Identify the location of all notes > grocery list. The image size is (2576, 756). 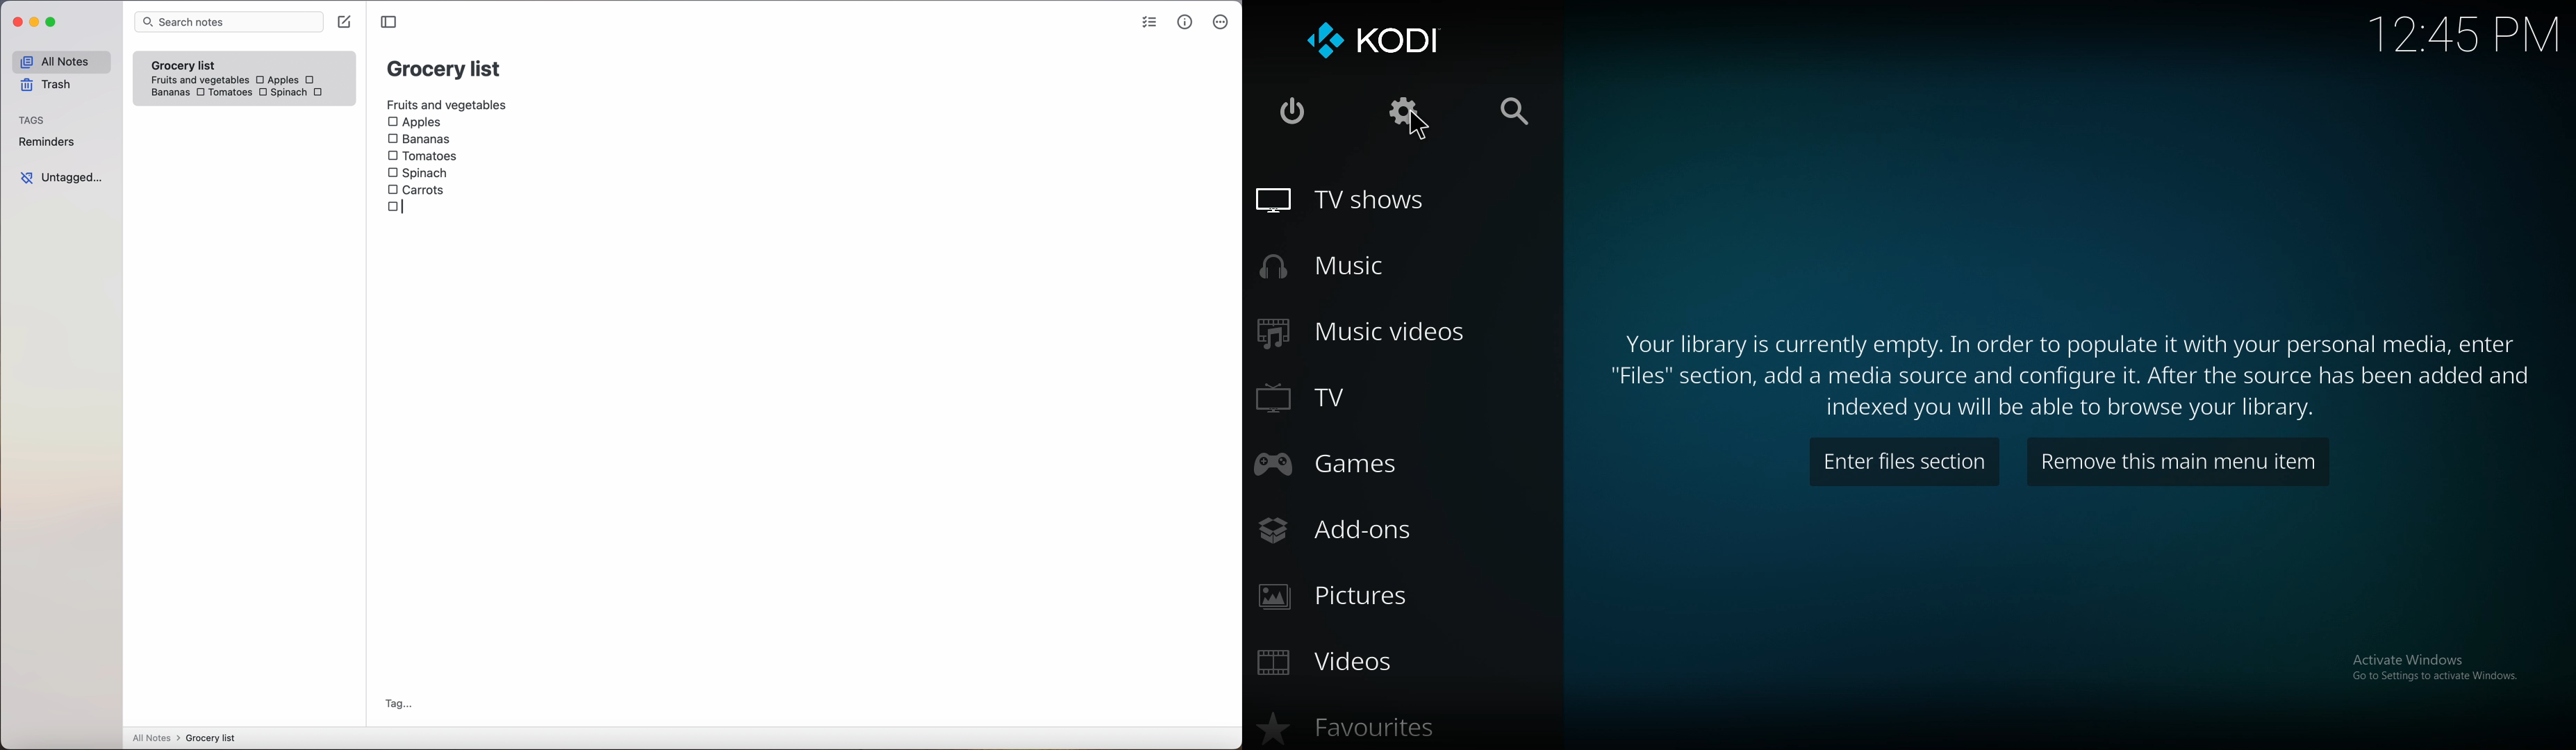
(188, 739).